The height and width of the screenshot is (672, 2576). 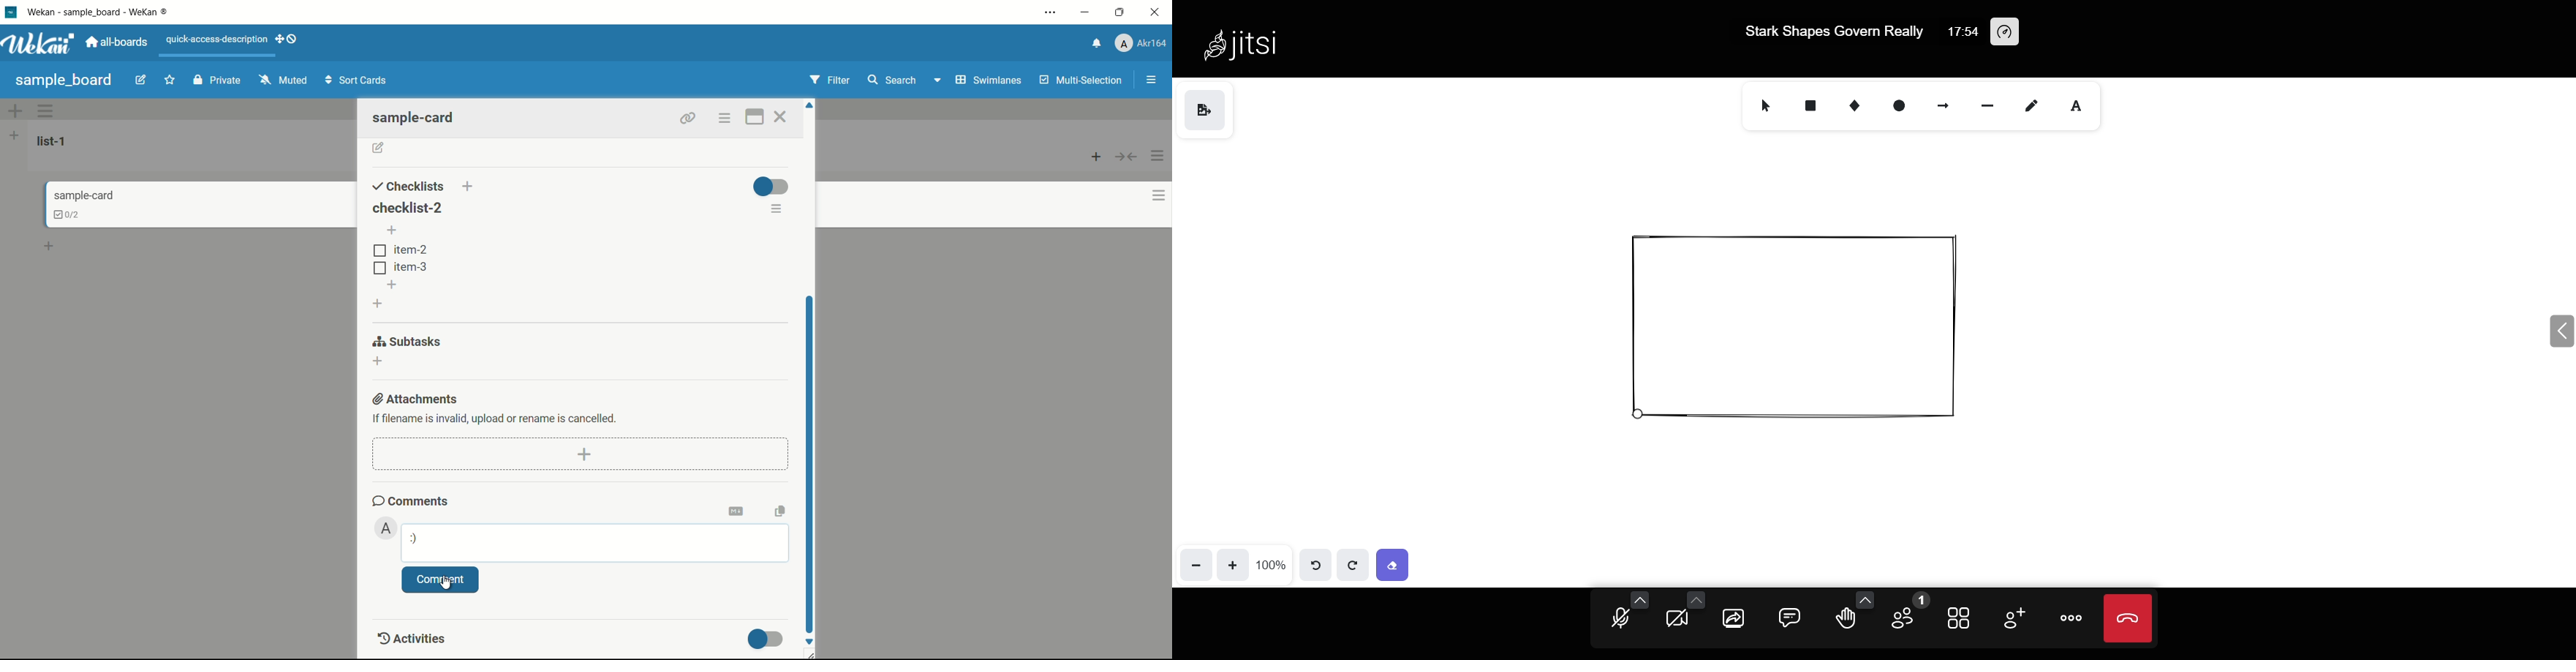 What do you see at coordinates (400, 250) in the screenshot?
I see `item-2` at bounding box center [400, 250].